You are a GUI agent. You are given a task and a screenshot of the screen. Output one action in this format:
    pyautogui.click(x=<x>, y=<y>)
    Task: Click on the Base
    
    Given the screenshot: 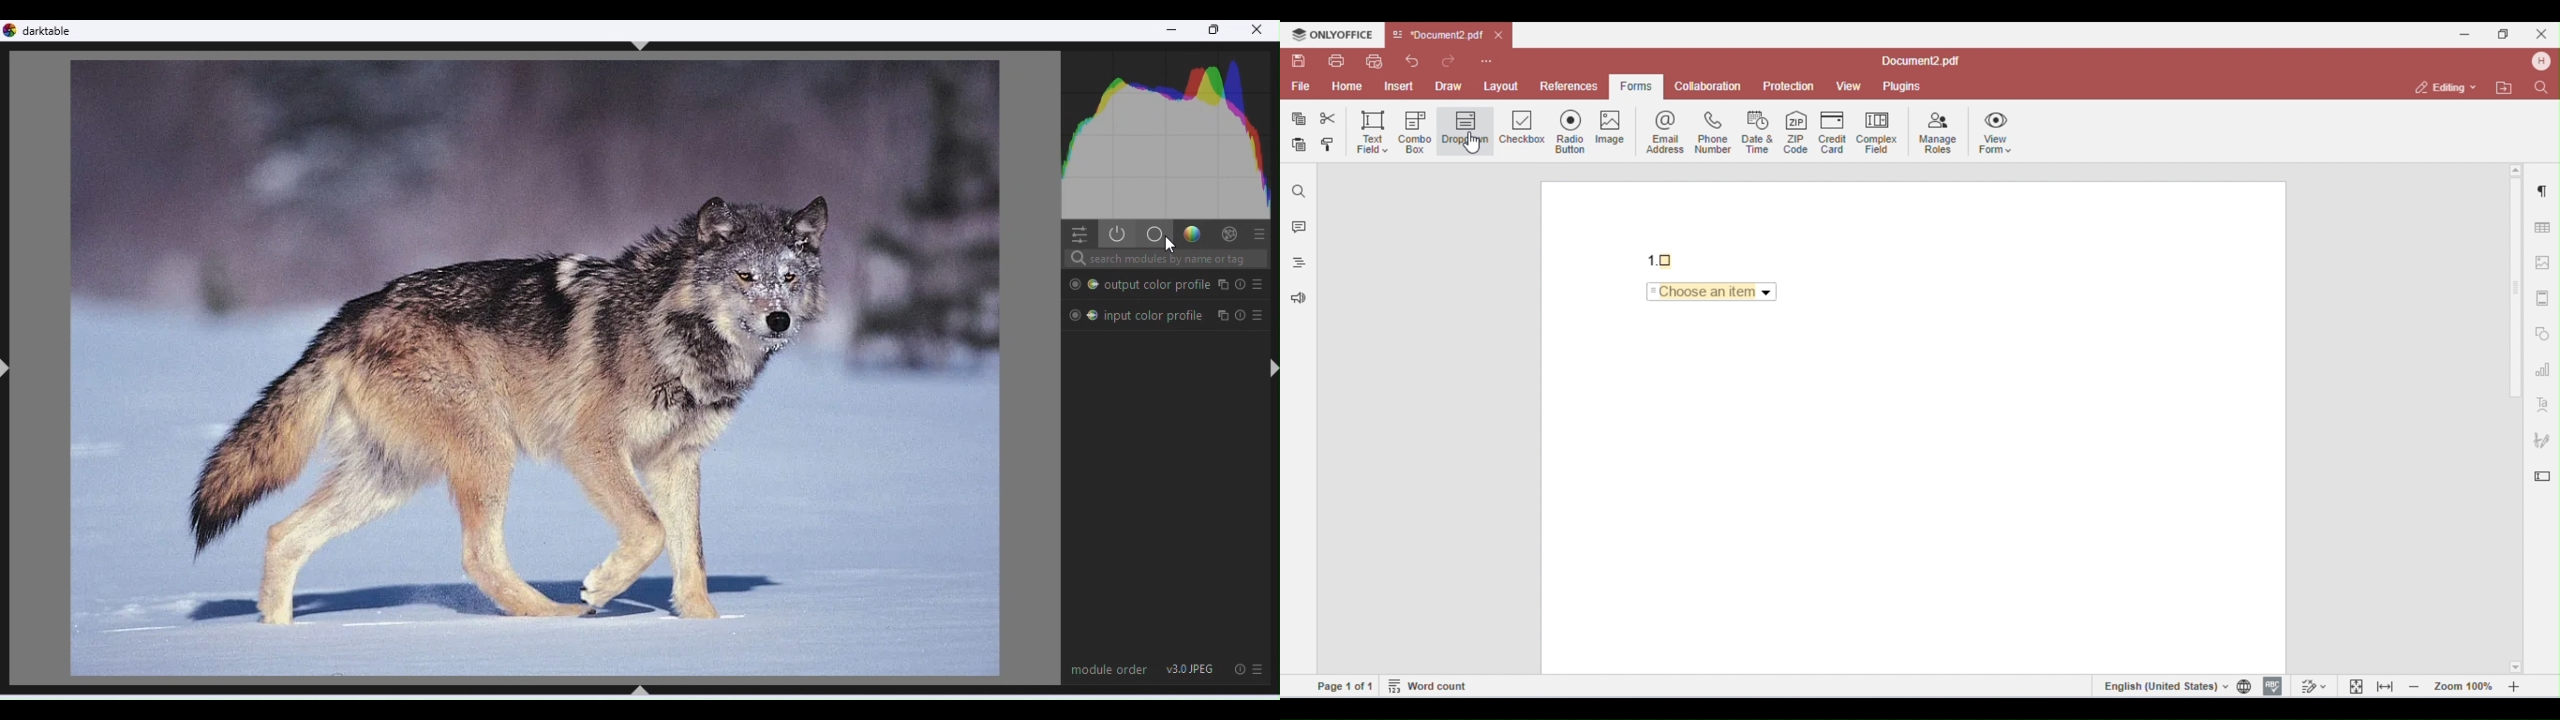 What is the action you would take?
    pyautogui.click(x=1153, y=233)
    